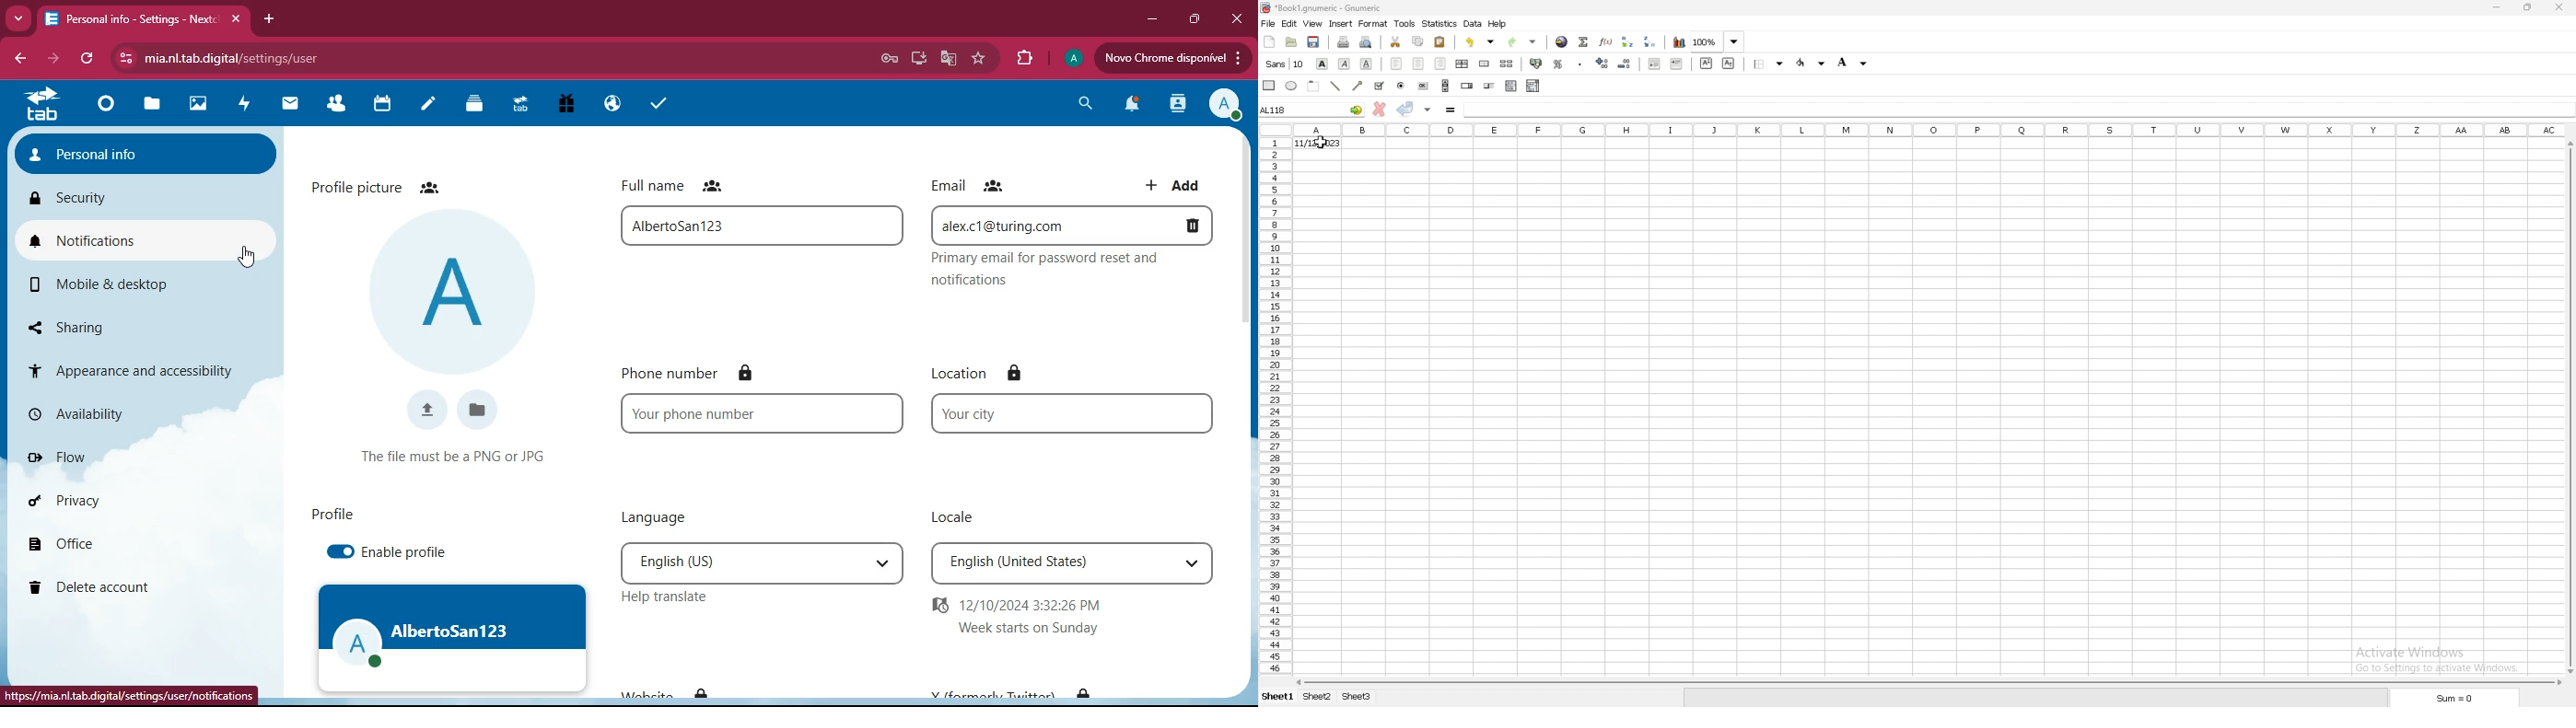 This screenshot has height=728, width=2576. I want to click on password, so click(889, 59).